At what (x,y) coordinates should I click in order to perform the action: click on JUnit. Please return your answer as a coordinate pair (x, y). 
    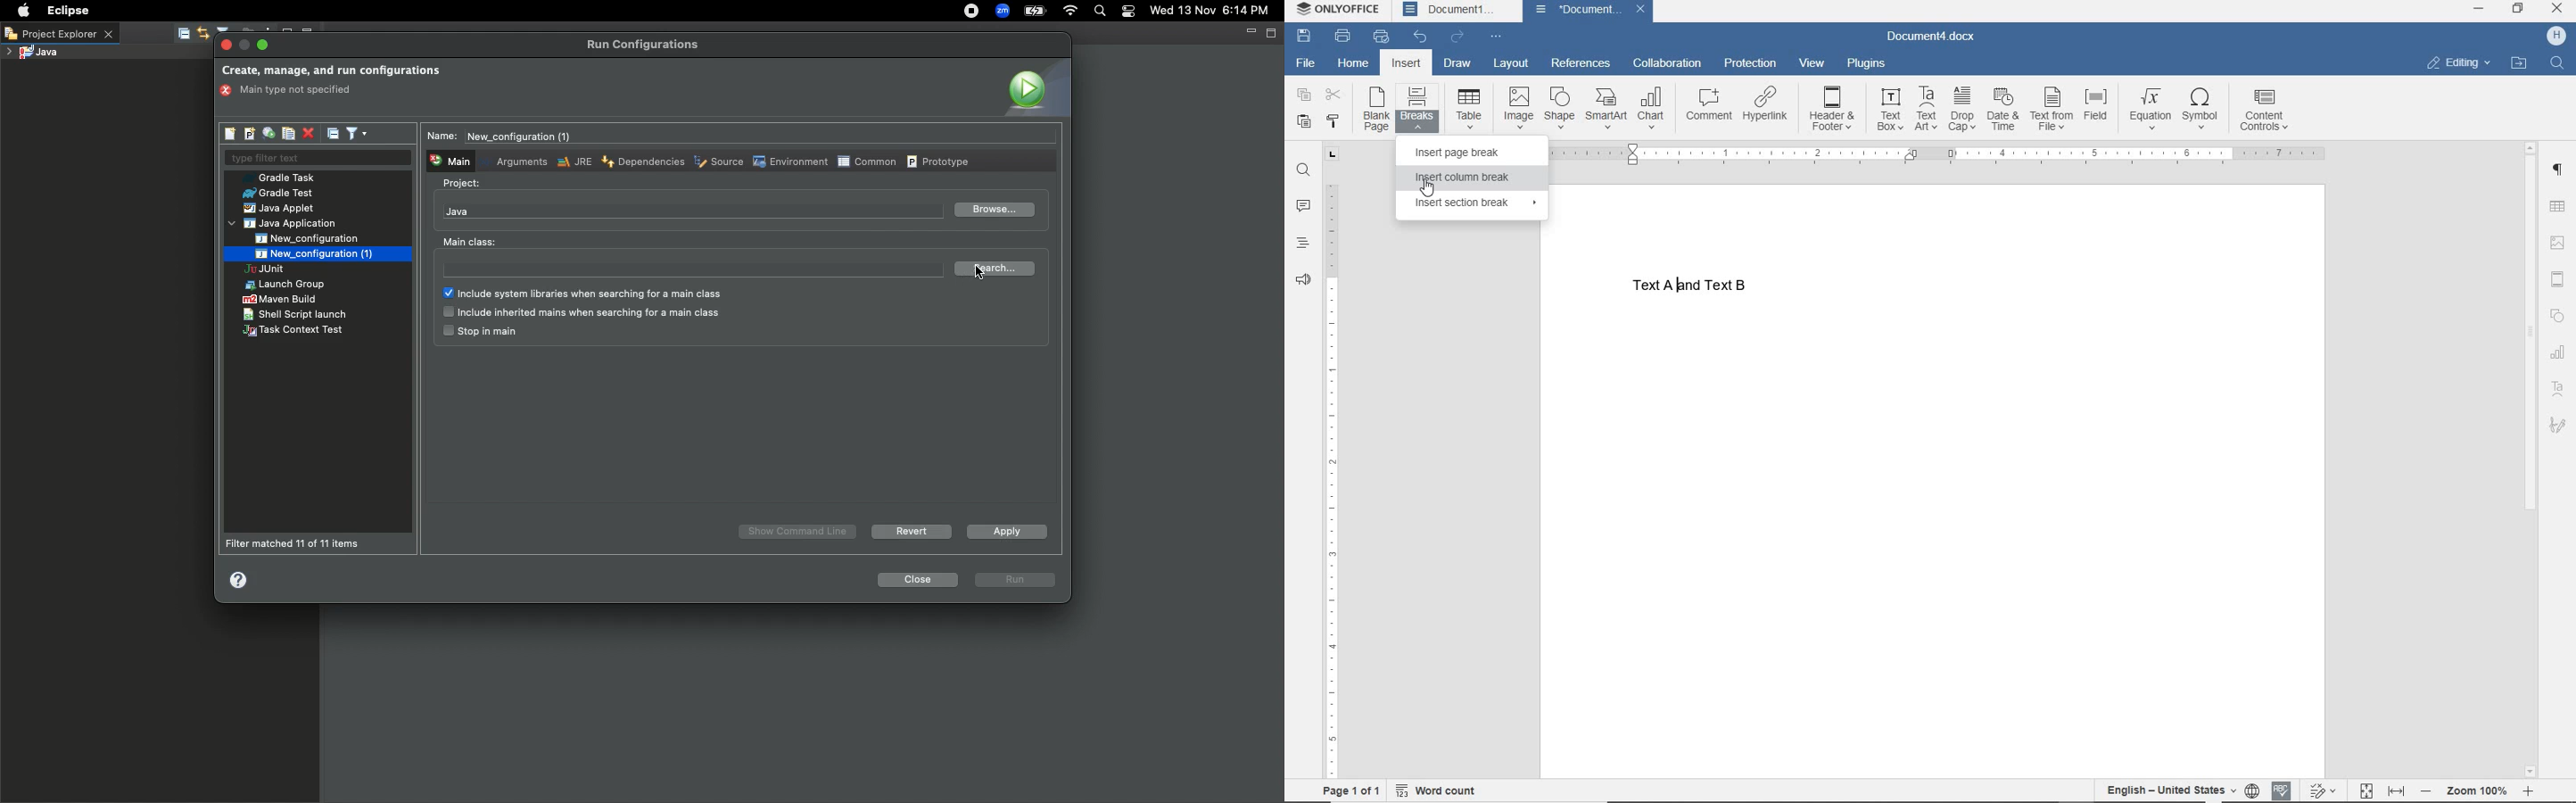
    Looking at the image, I should click on (279, 270).